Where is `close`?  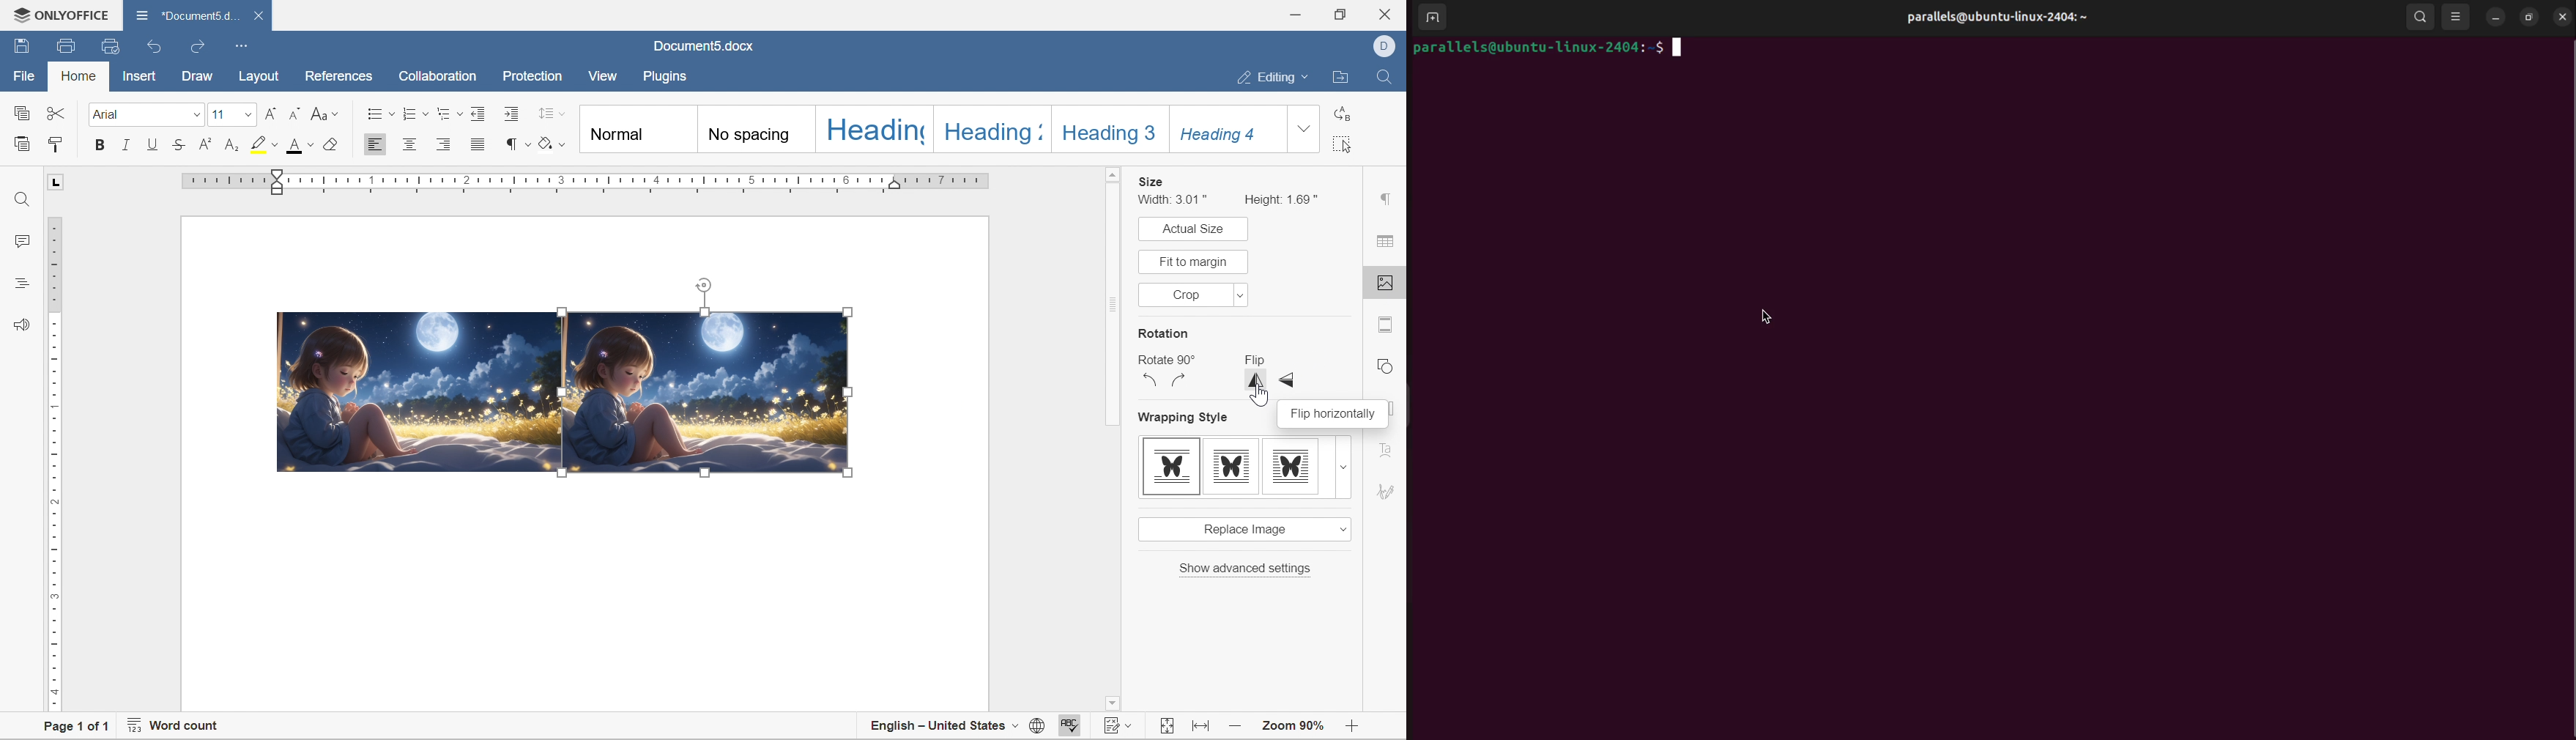 close is located at coordinates (257, 16).